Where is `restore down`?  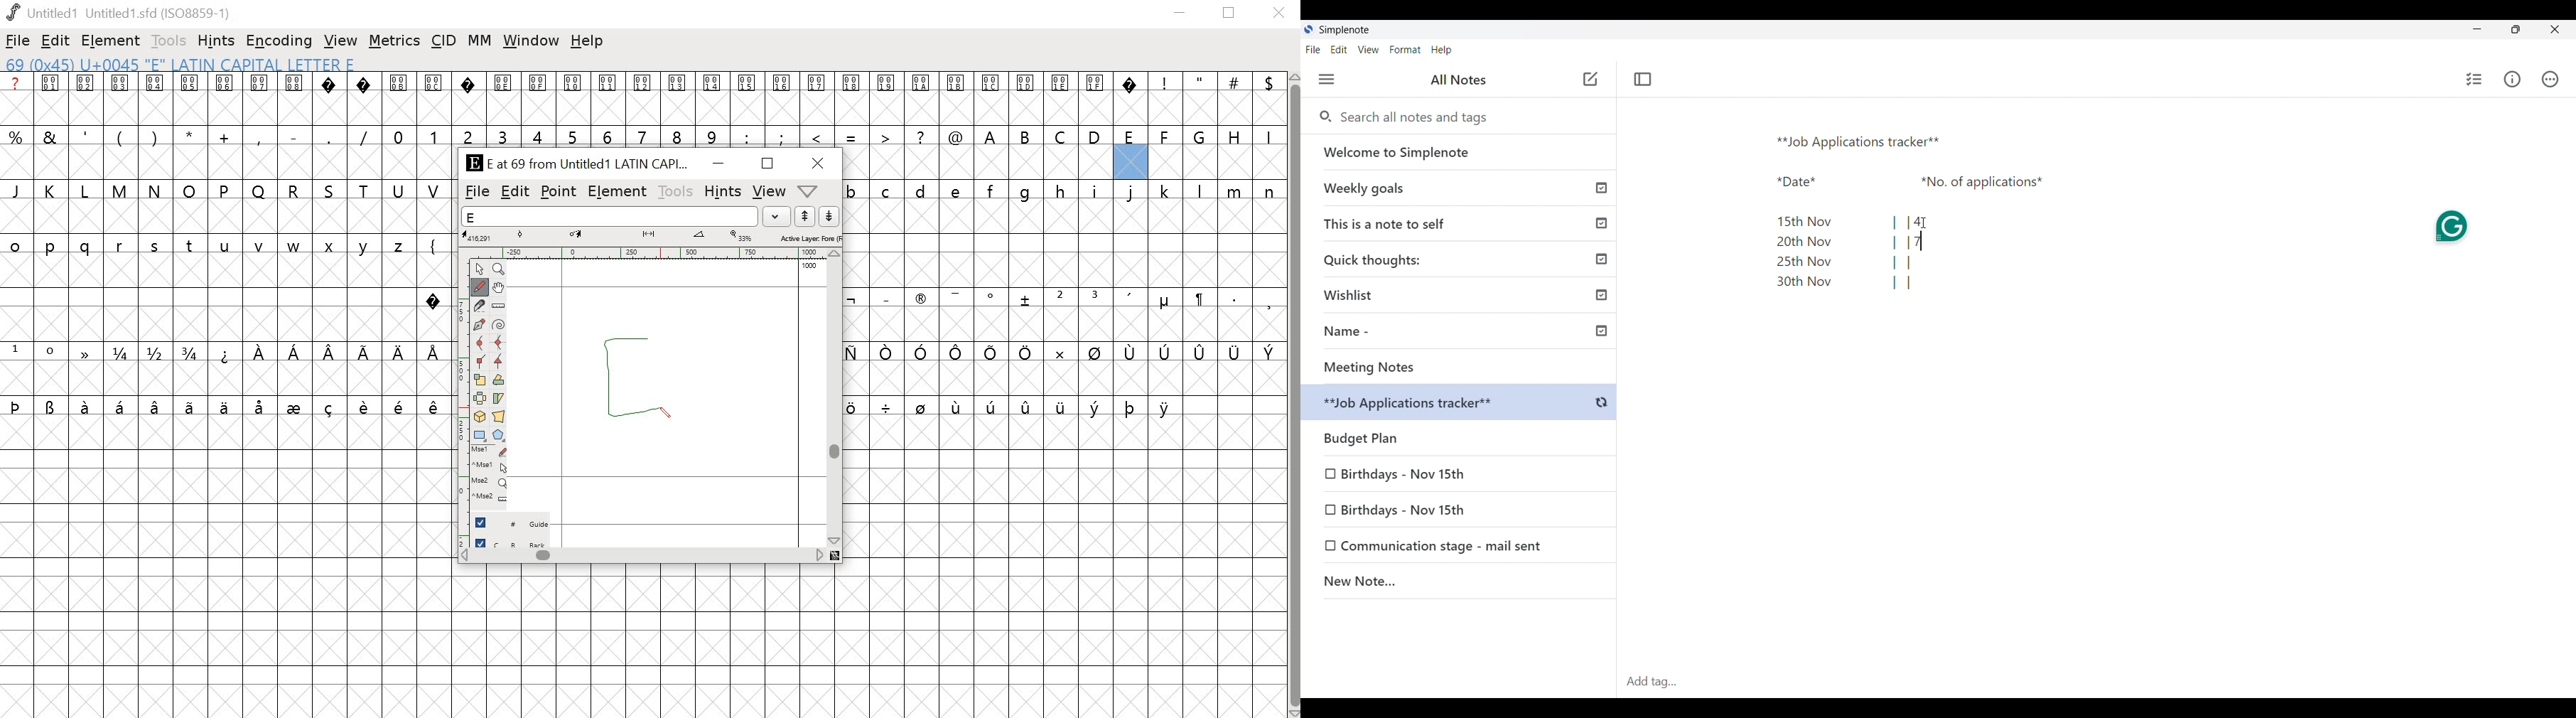 restore down is located at coordinates (1229, 14).